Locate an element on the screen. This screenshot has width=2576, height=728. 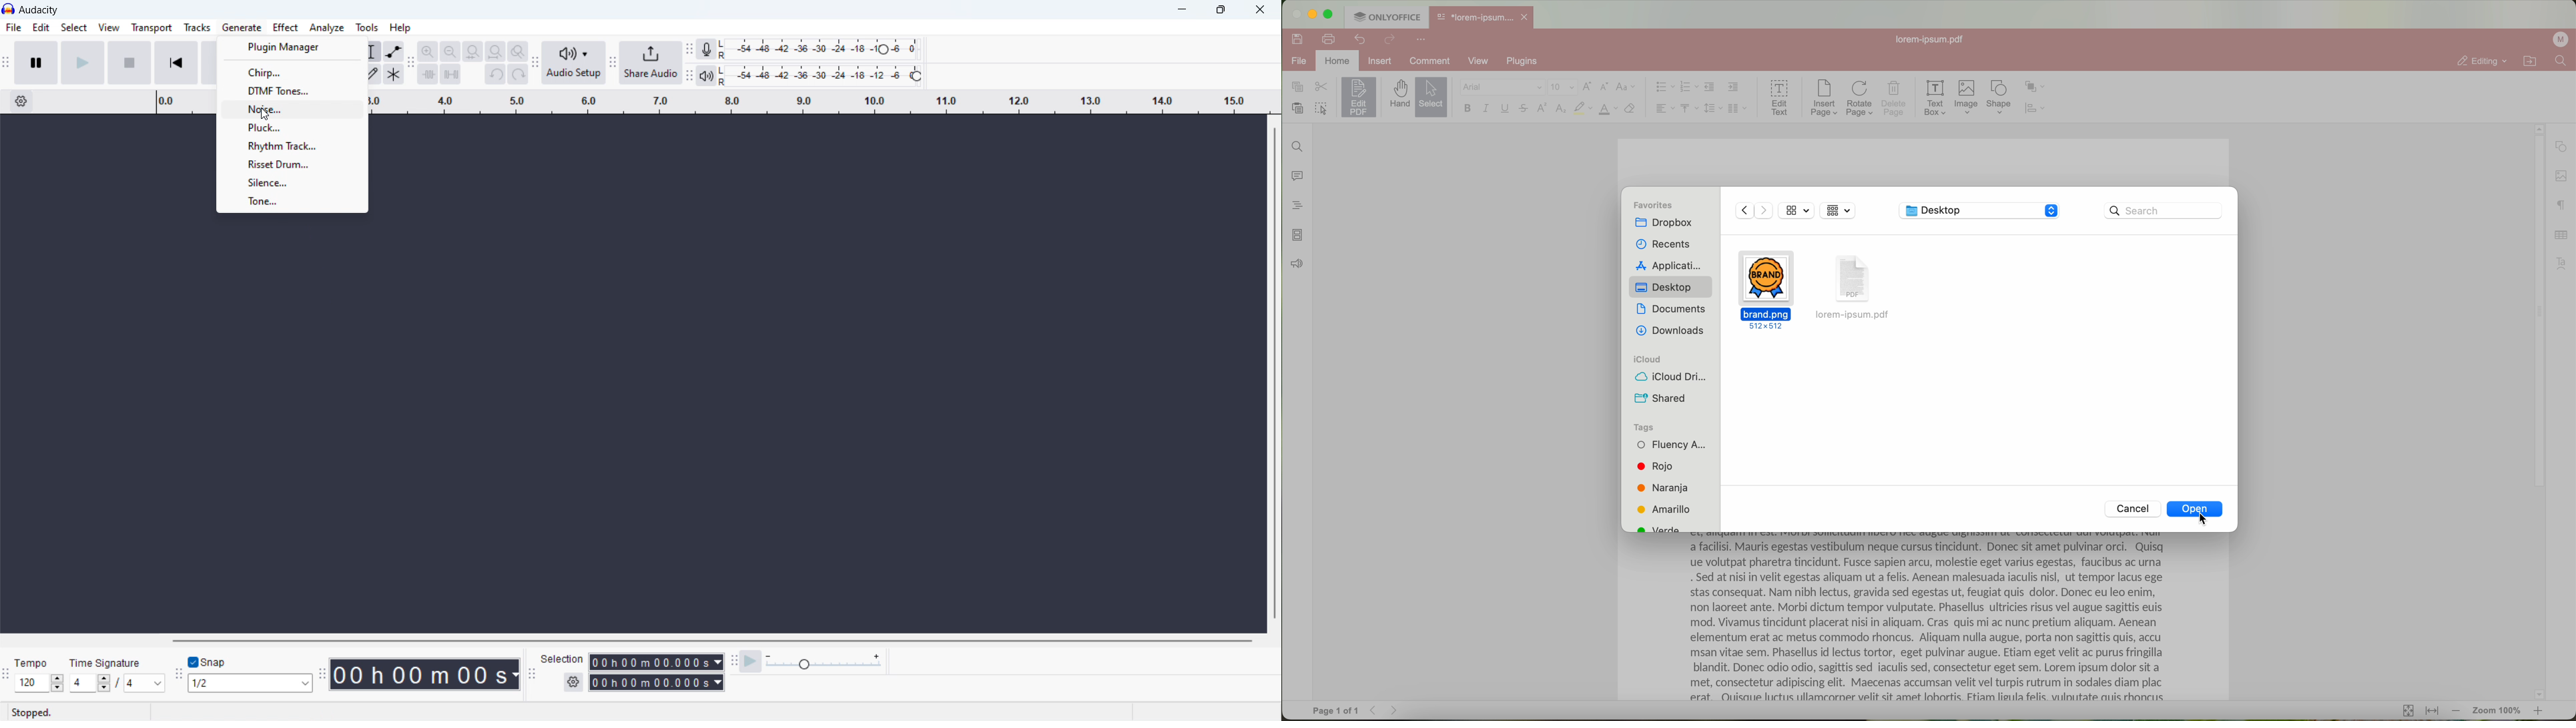
select tempo is located at coordinates (39, 683).